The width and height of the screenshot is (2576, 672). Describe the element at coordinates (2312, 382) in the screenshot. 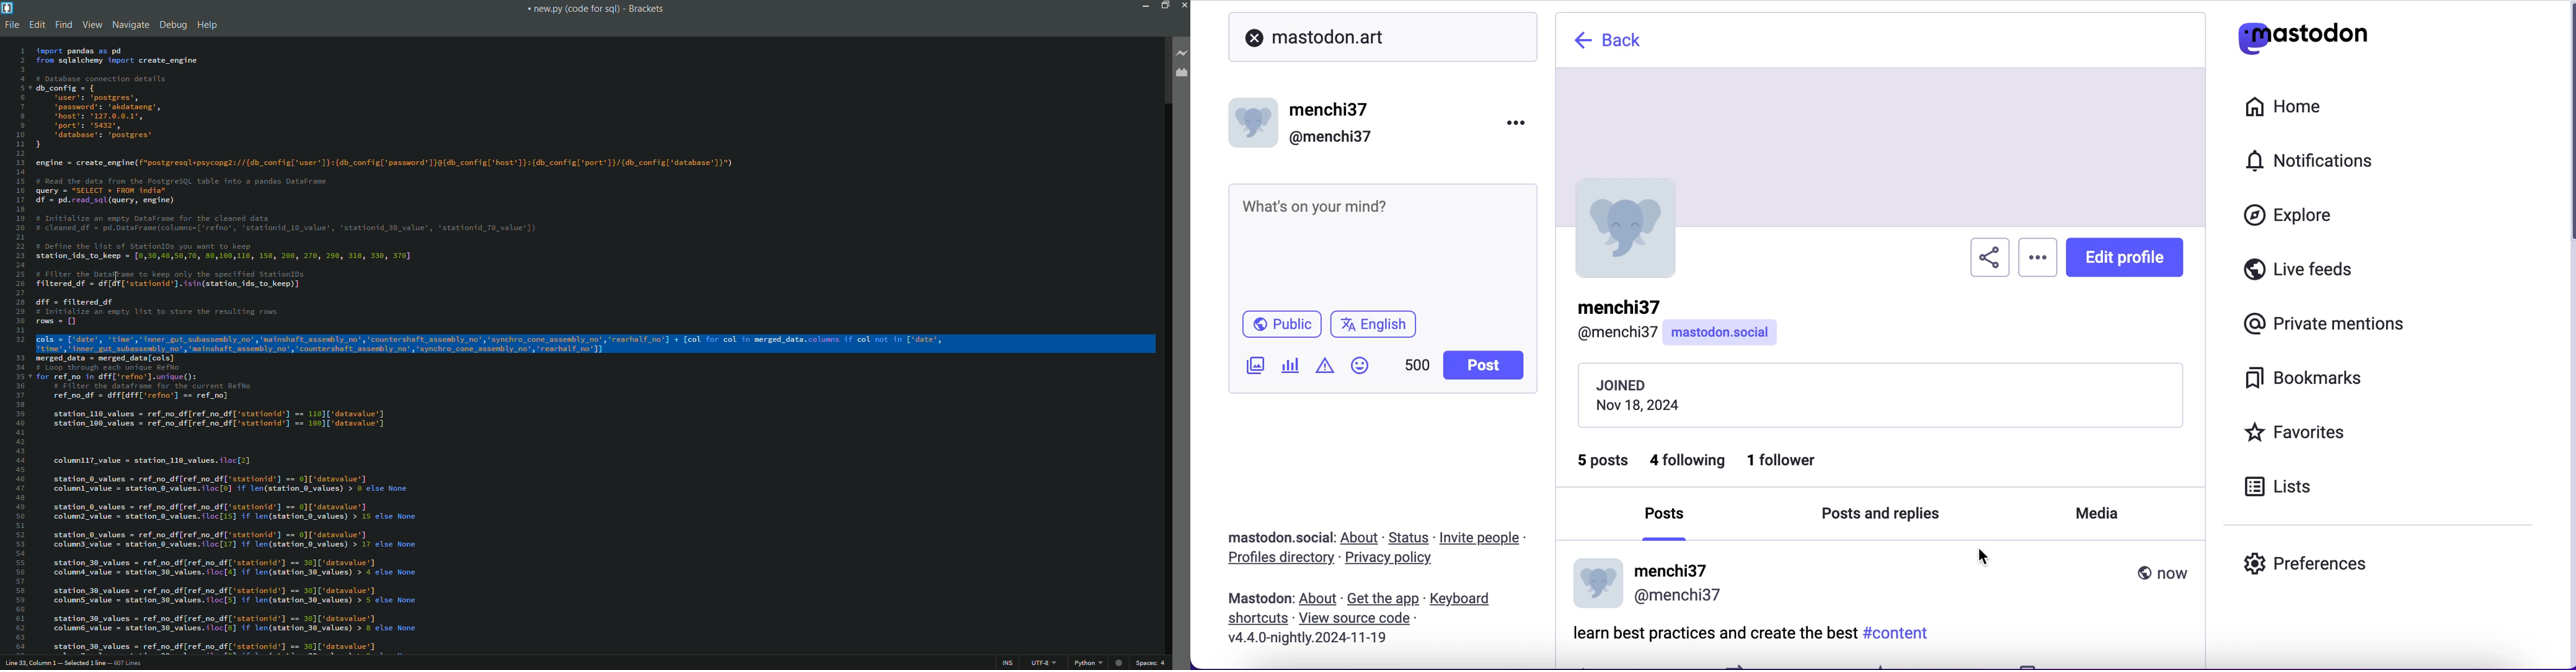

I see `bookmarks` at that location.